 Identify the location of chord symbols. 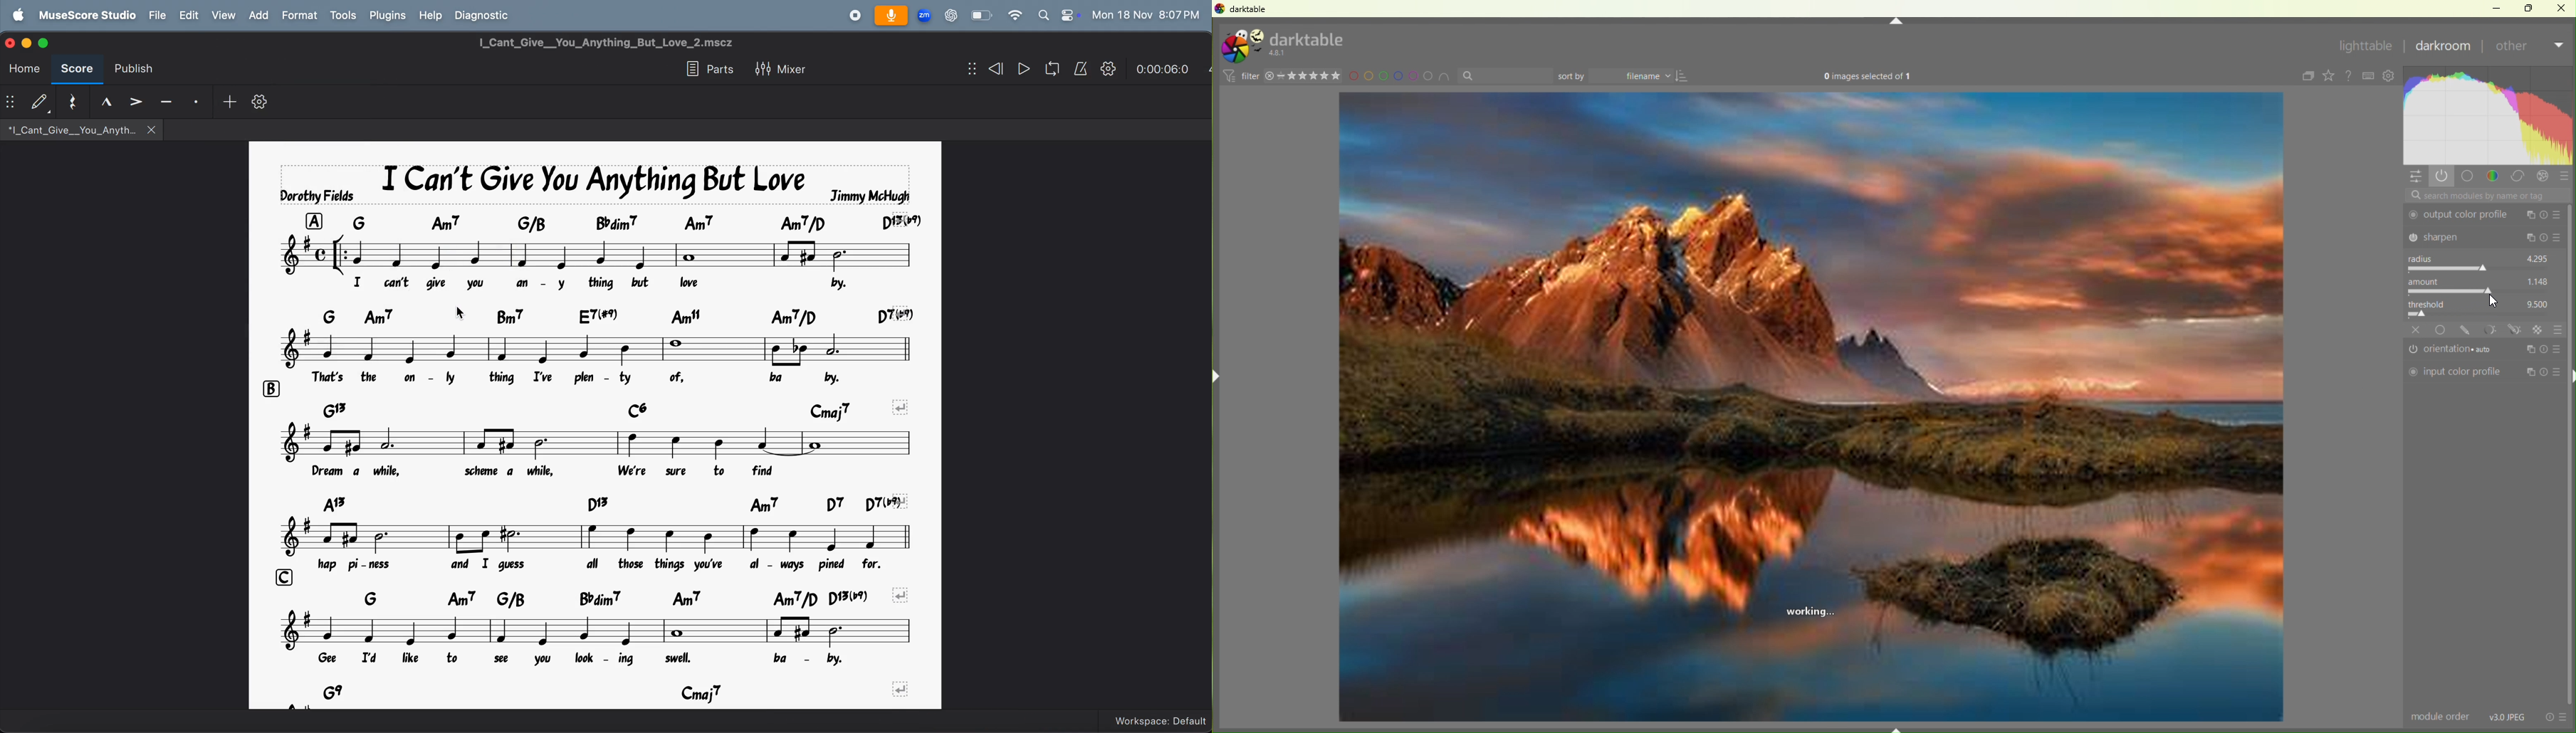
(603, 505).